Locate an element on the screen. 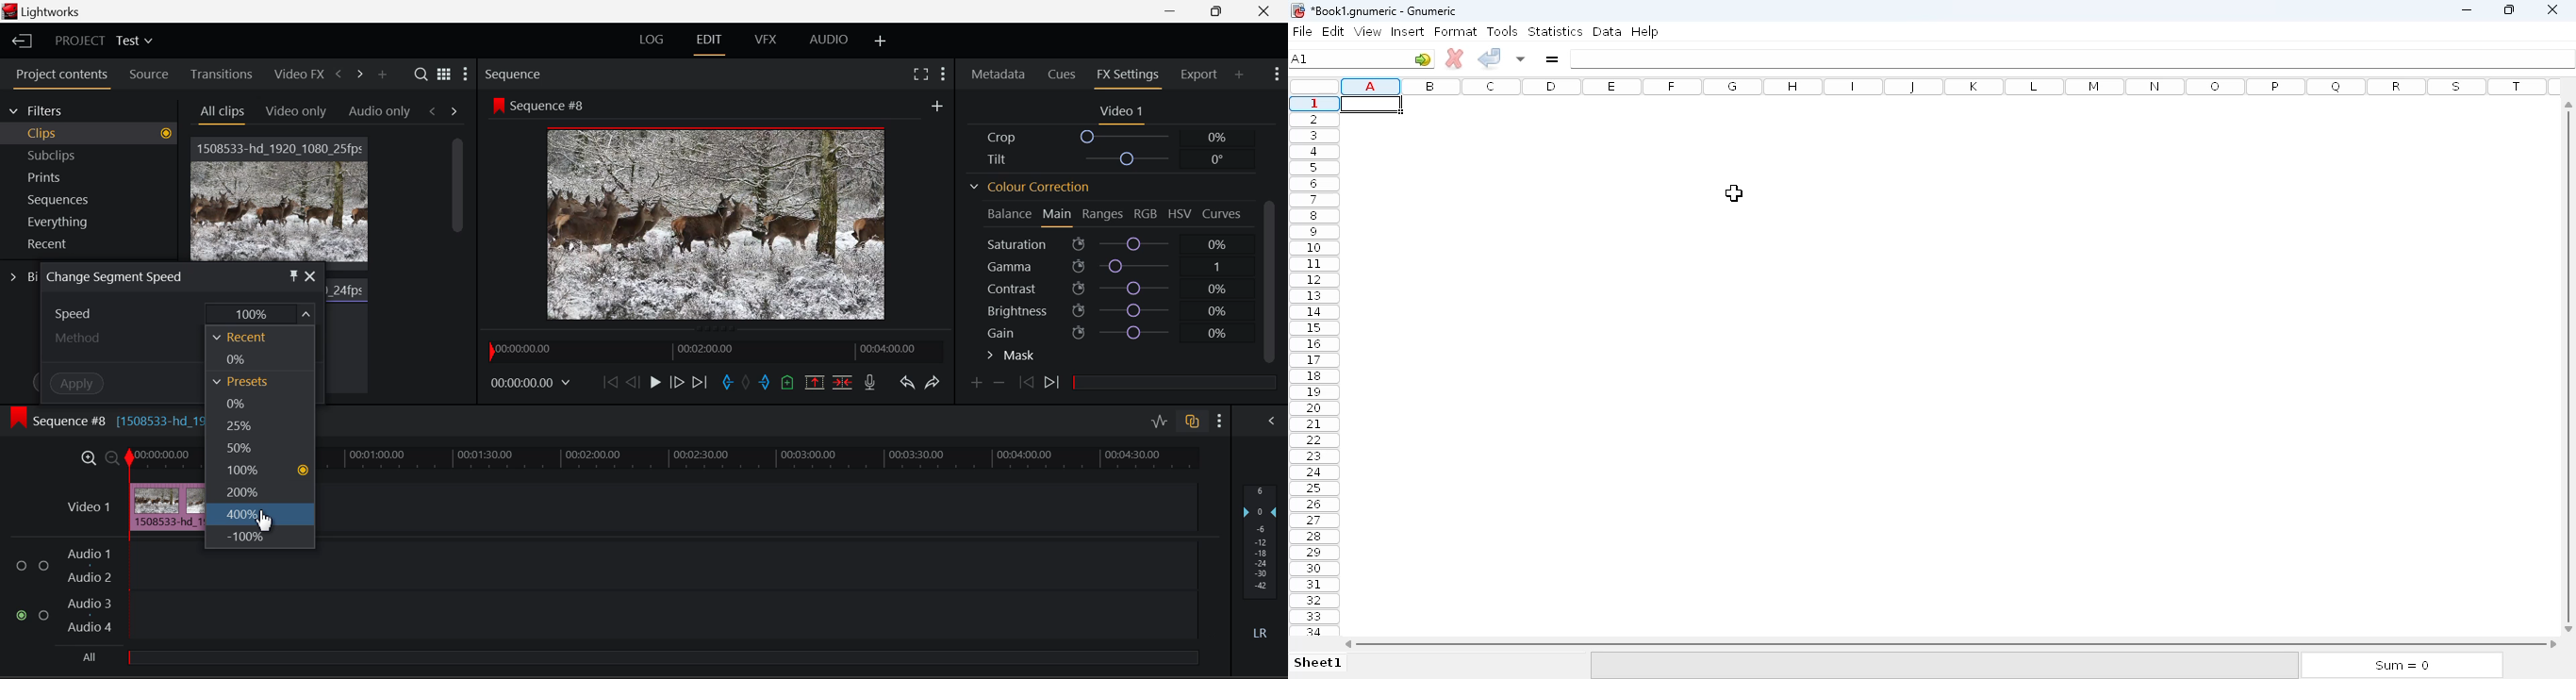 Image resolution: width=2576 pixels, height=700 pixels. Project Title is located at coordinates (105, 42).